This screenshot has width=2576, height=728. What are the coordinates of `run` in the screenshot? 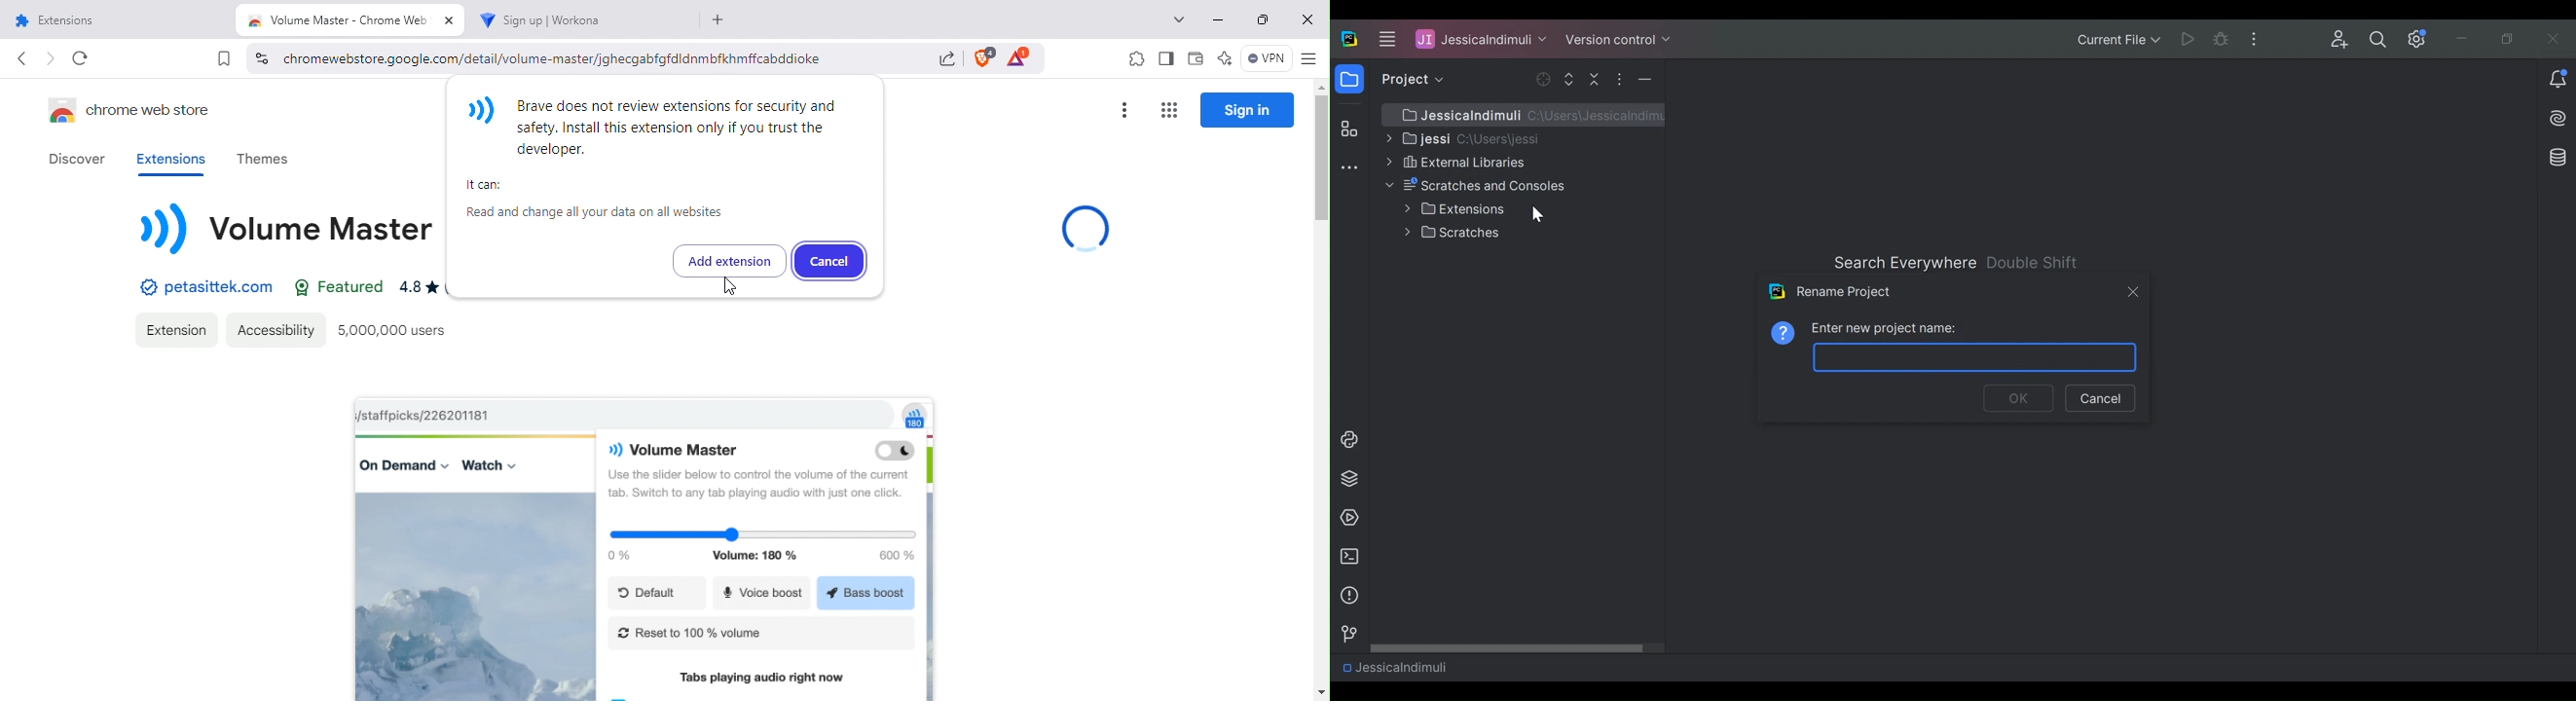 It's located at (1346, 518).